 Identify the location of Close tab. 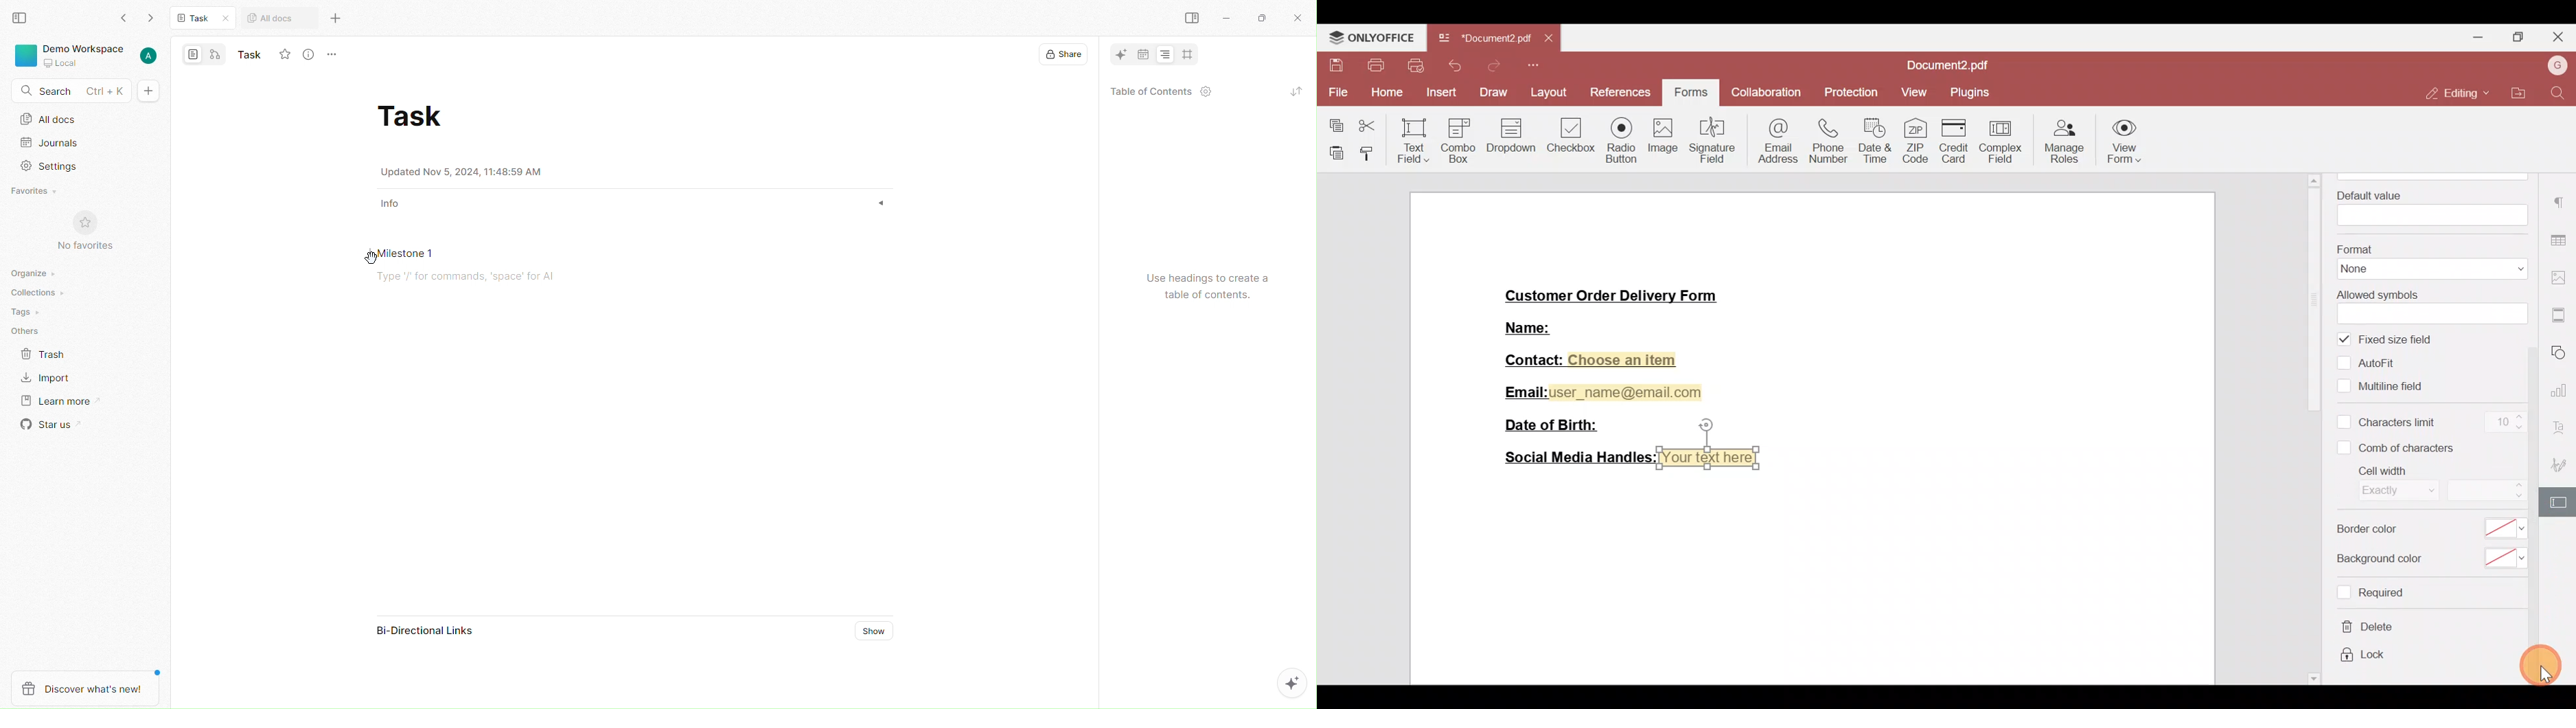
(1551, 41).